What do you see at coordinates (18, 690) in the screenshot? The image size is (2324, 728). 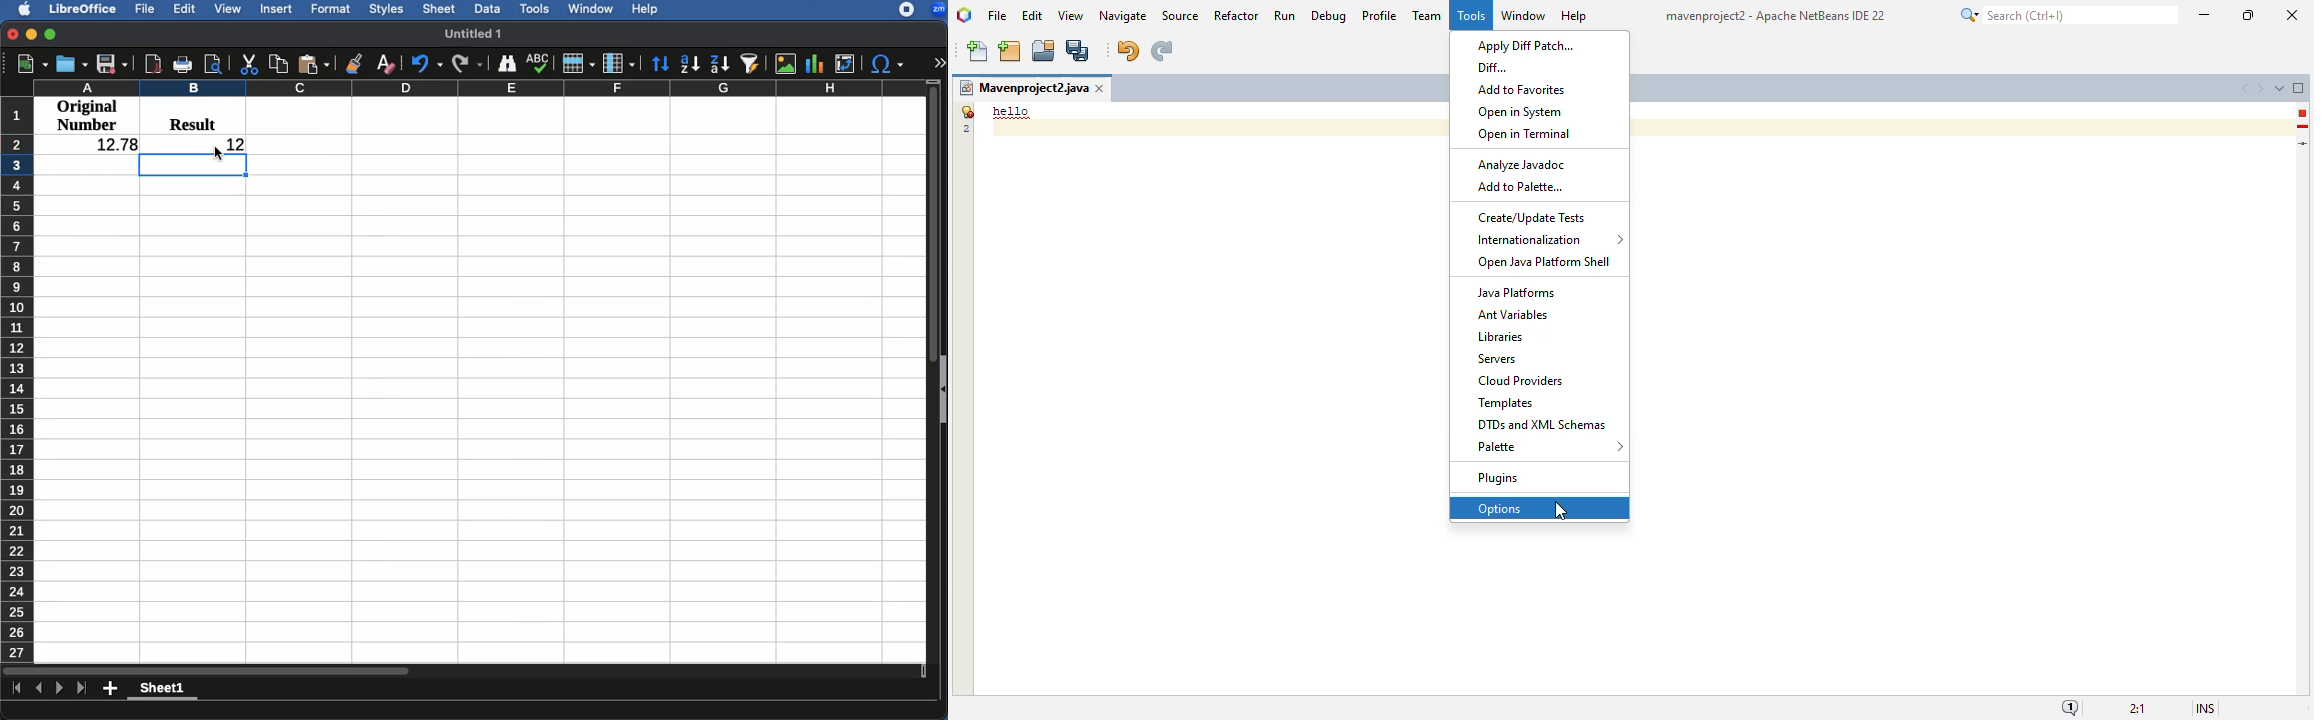 I see `first page` at bounding box center [18, 690].